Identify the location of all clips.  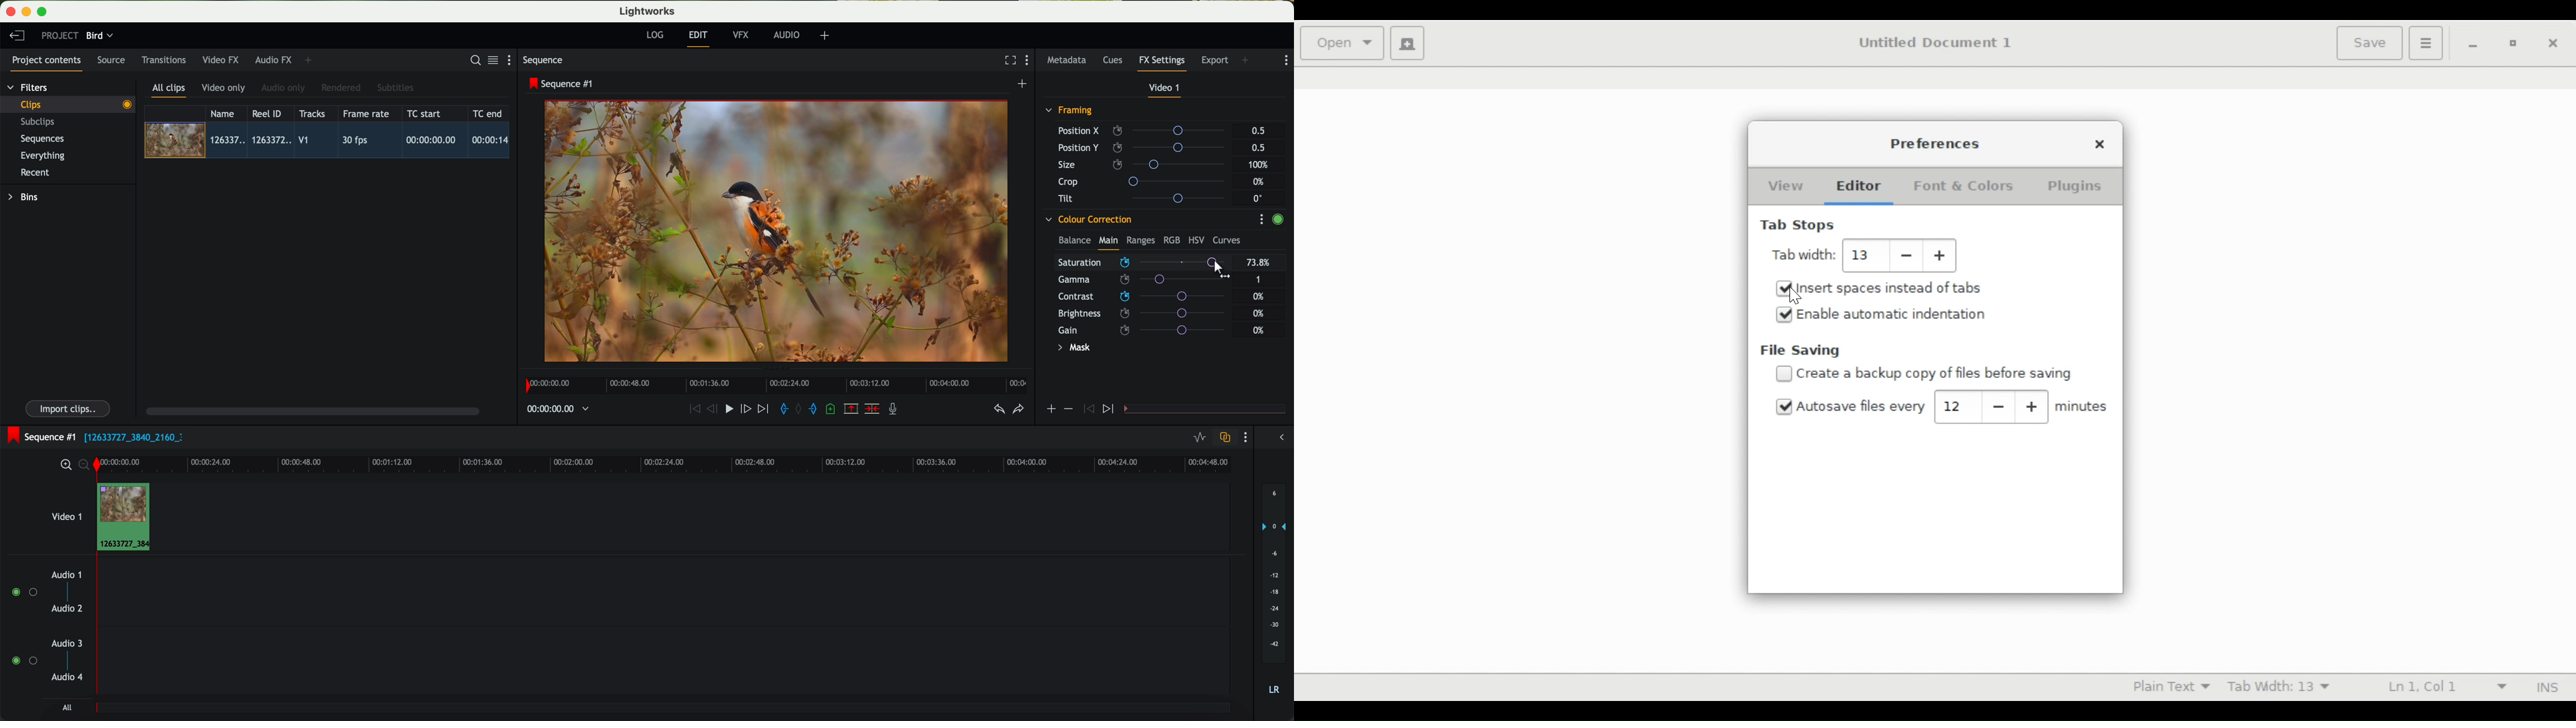
(169, 91).